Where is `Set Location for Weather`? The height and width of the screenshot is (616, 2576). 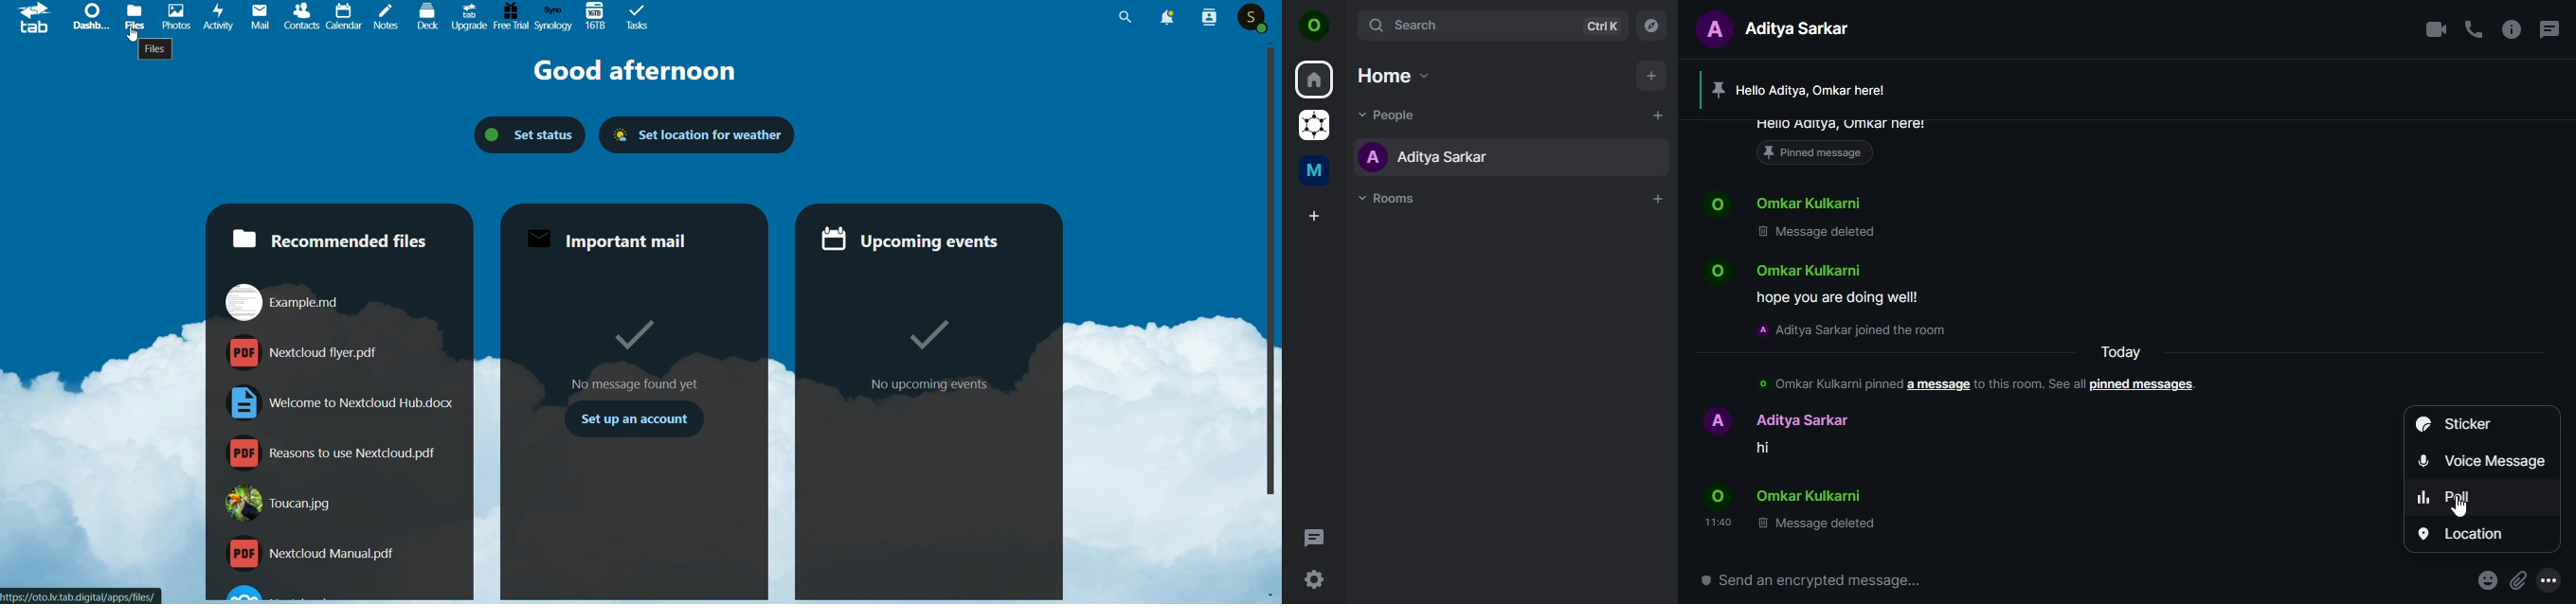
Set Location for Weather is located at coordinates (703, 137).